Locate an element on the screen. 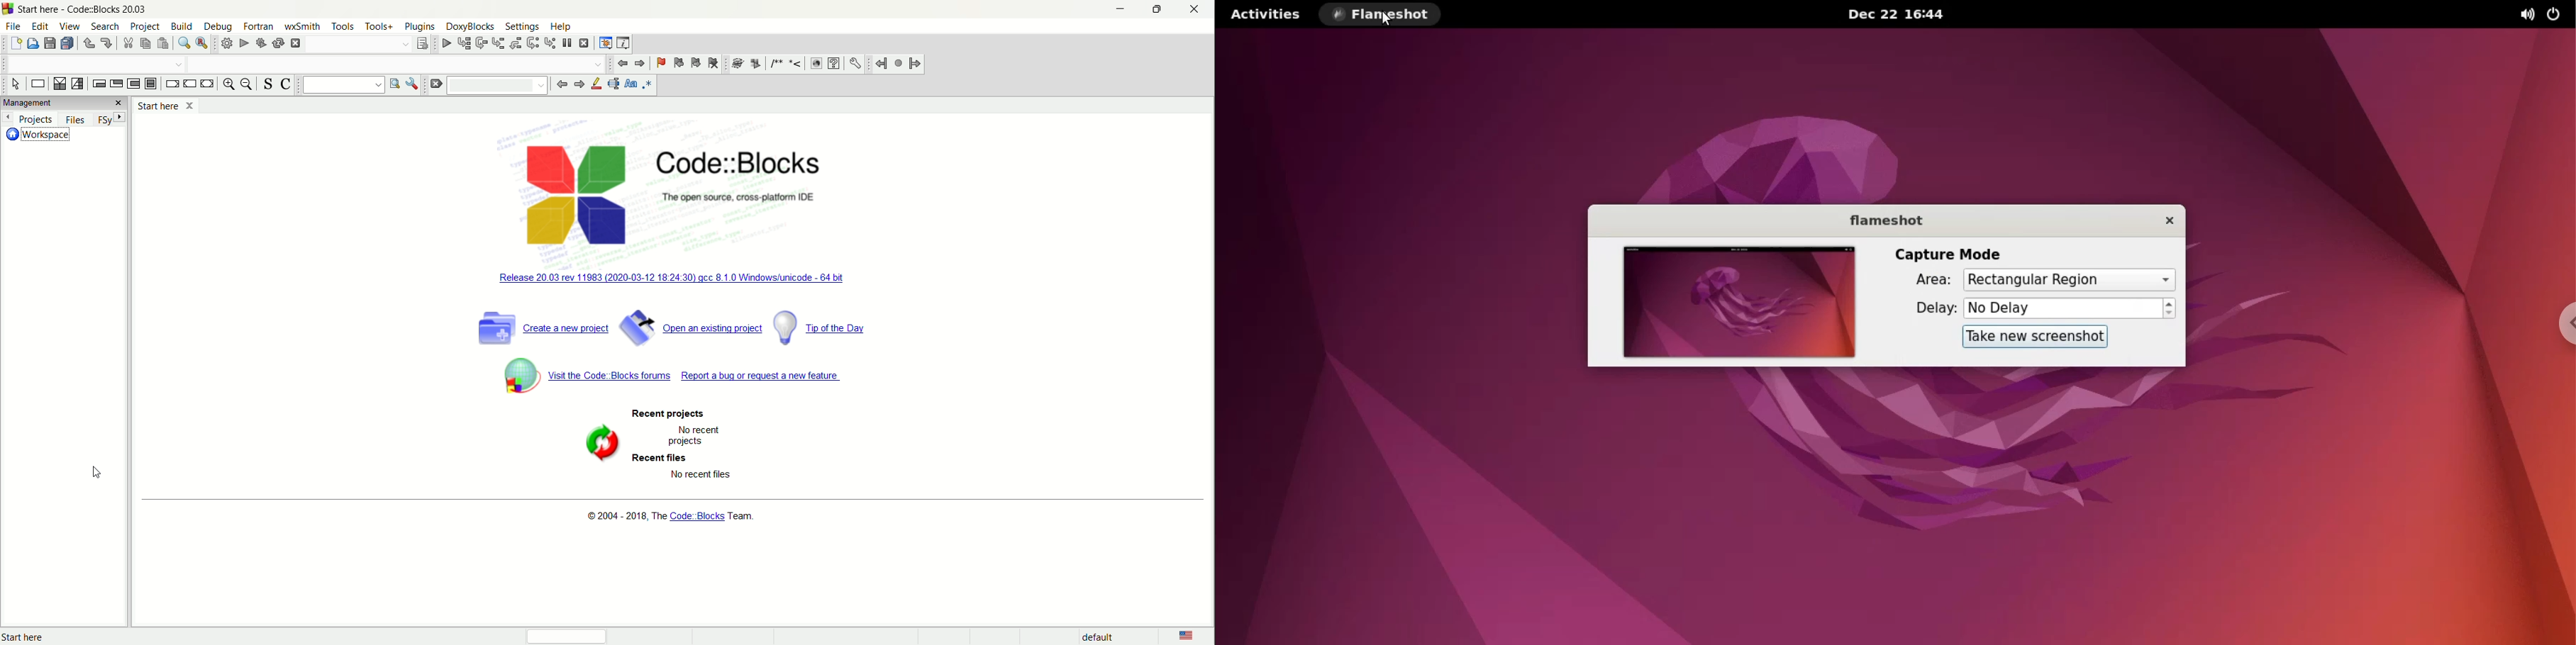 This screenshot has height=672, width=2576. undo is located at coordinates (89, 42).